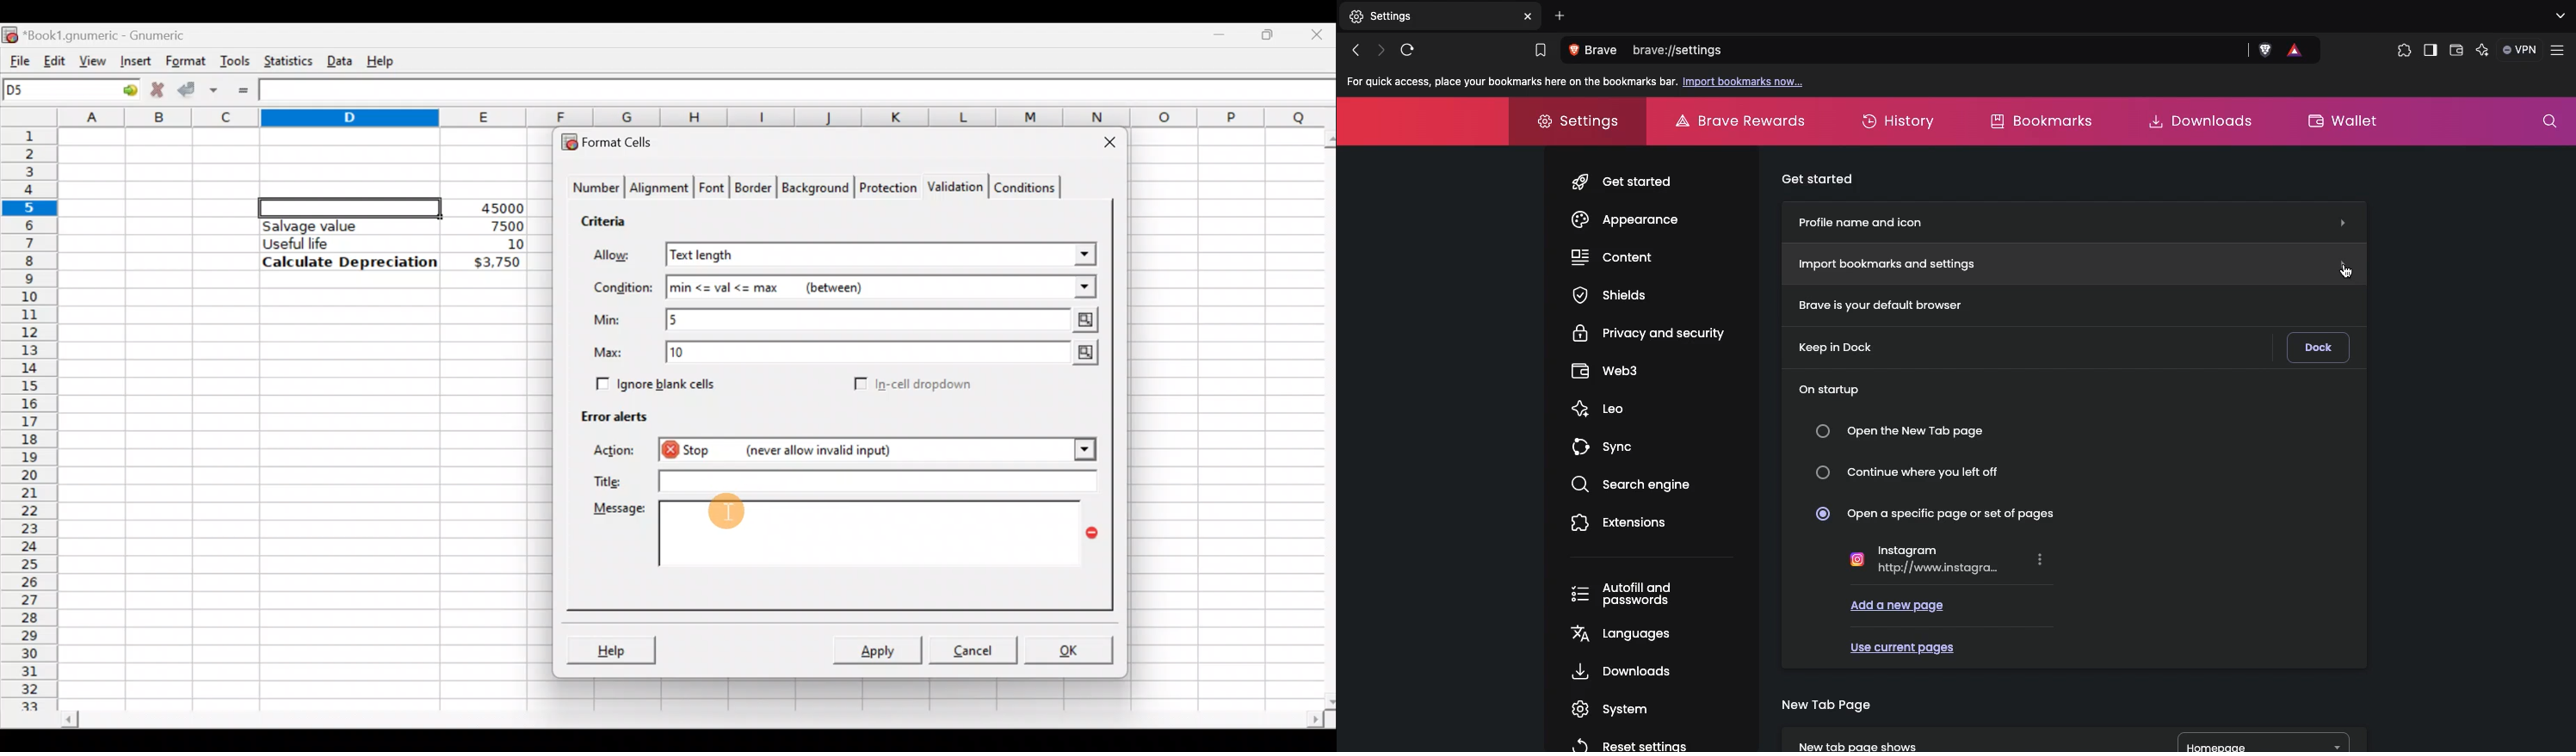 This screenshot has width=2576, height=756. I want to click on New tab page, so click(1825, 703).